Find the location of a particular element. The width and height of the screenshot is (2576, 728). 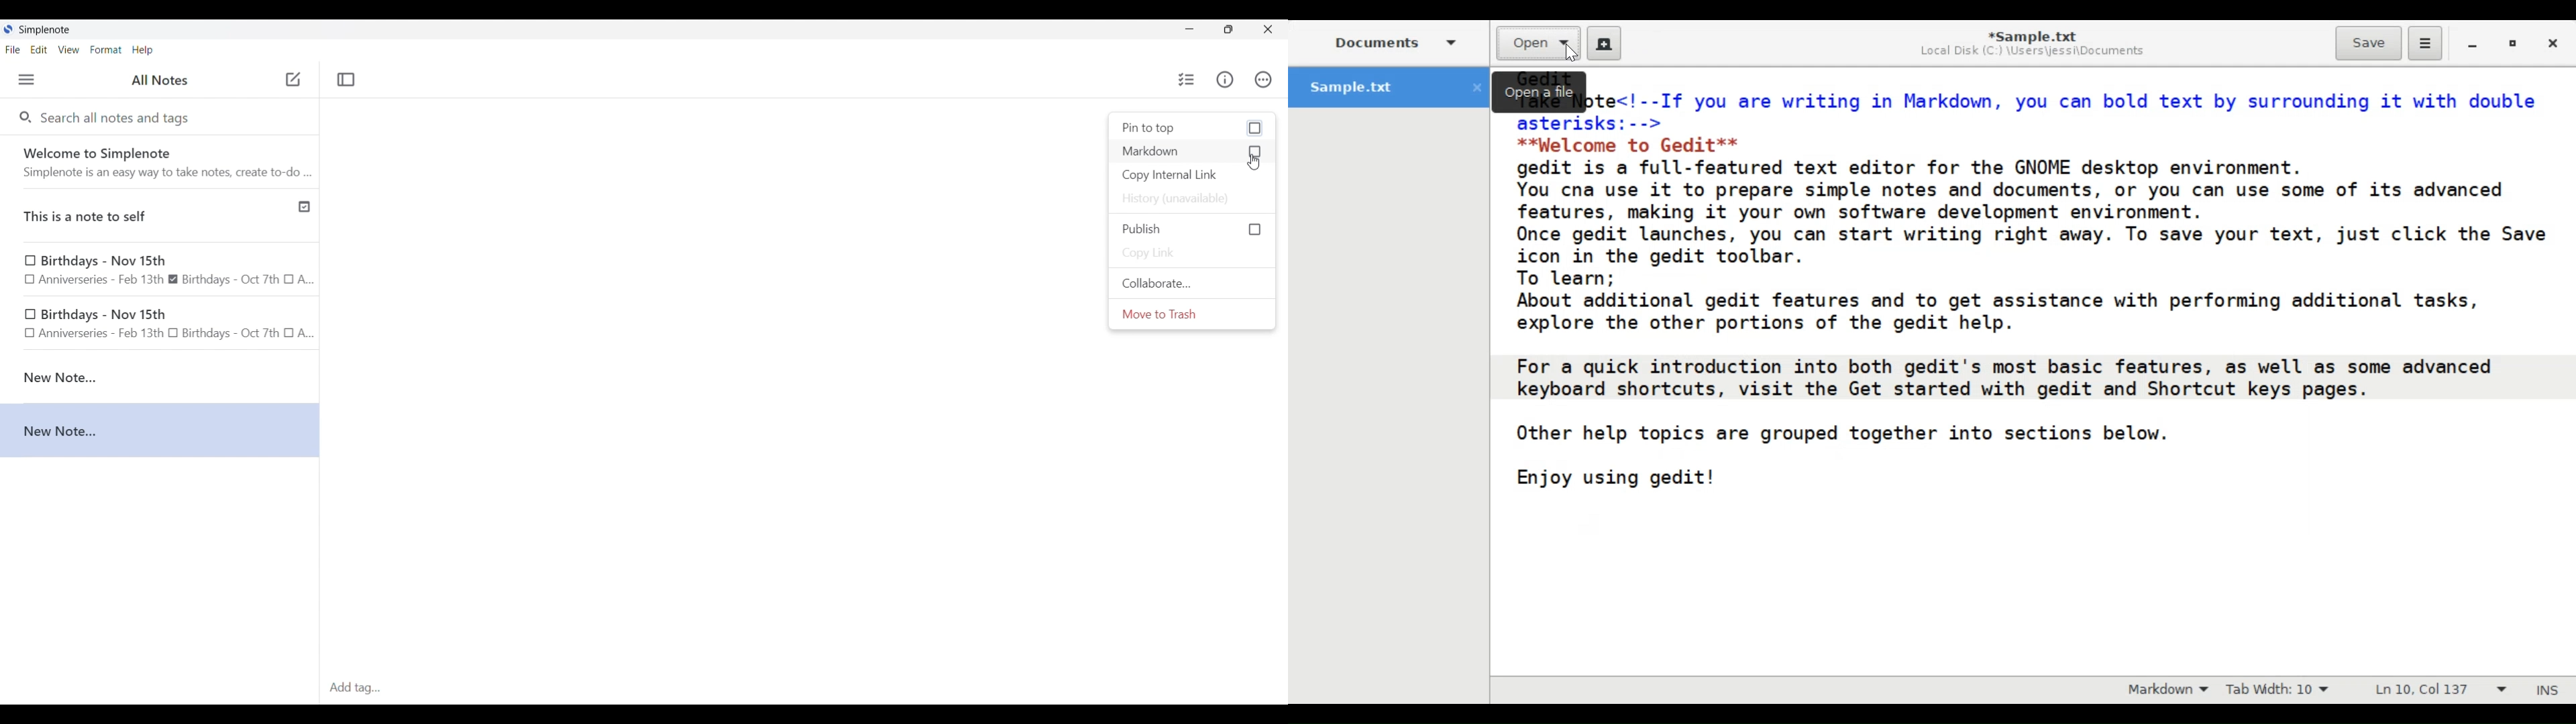

Birthday note is located at coordinates (160, 270).